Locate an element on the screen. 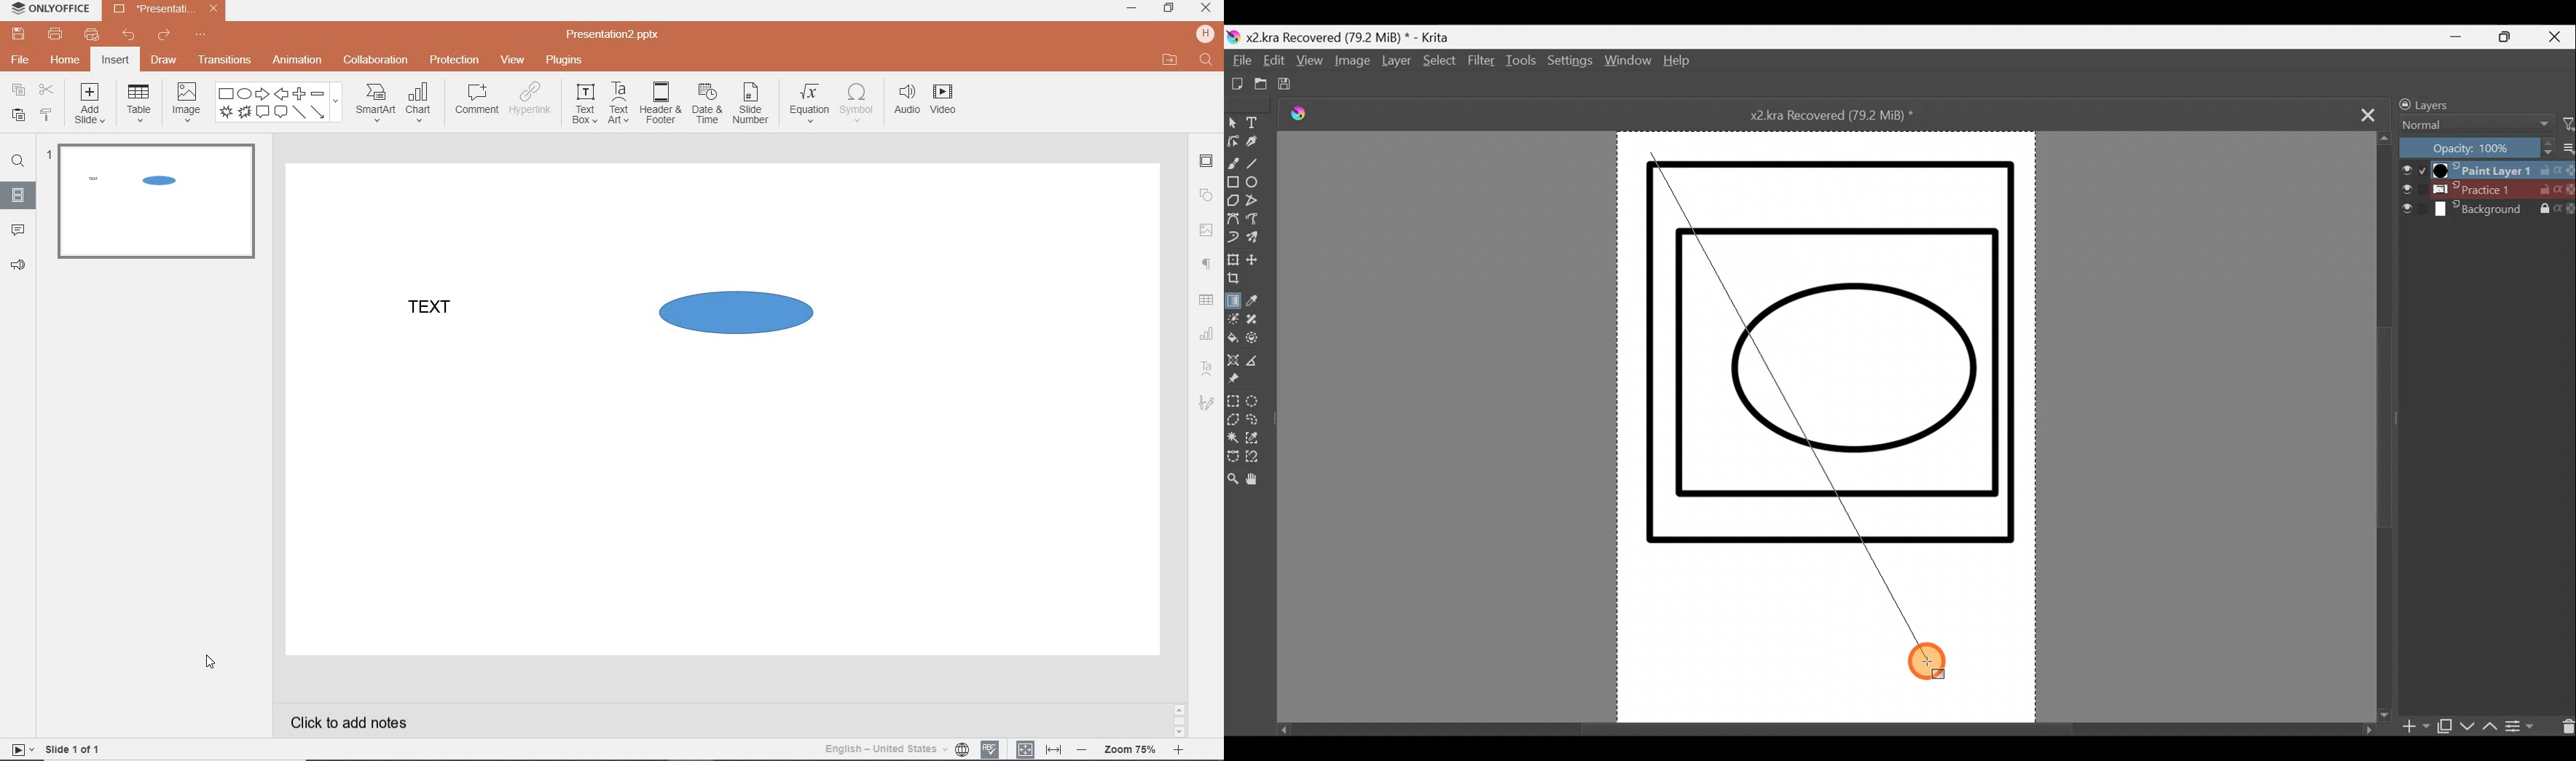 The image size is (2576, 784). SLIDE1 is located at coordinates (156, 207).